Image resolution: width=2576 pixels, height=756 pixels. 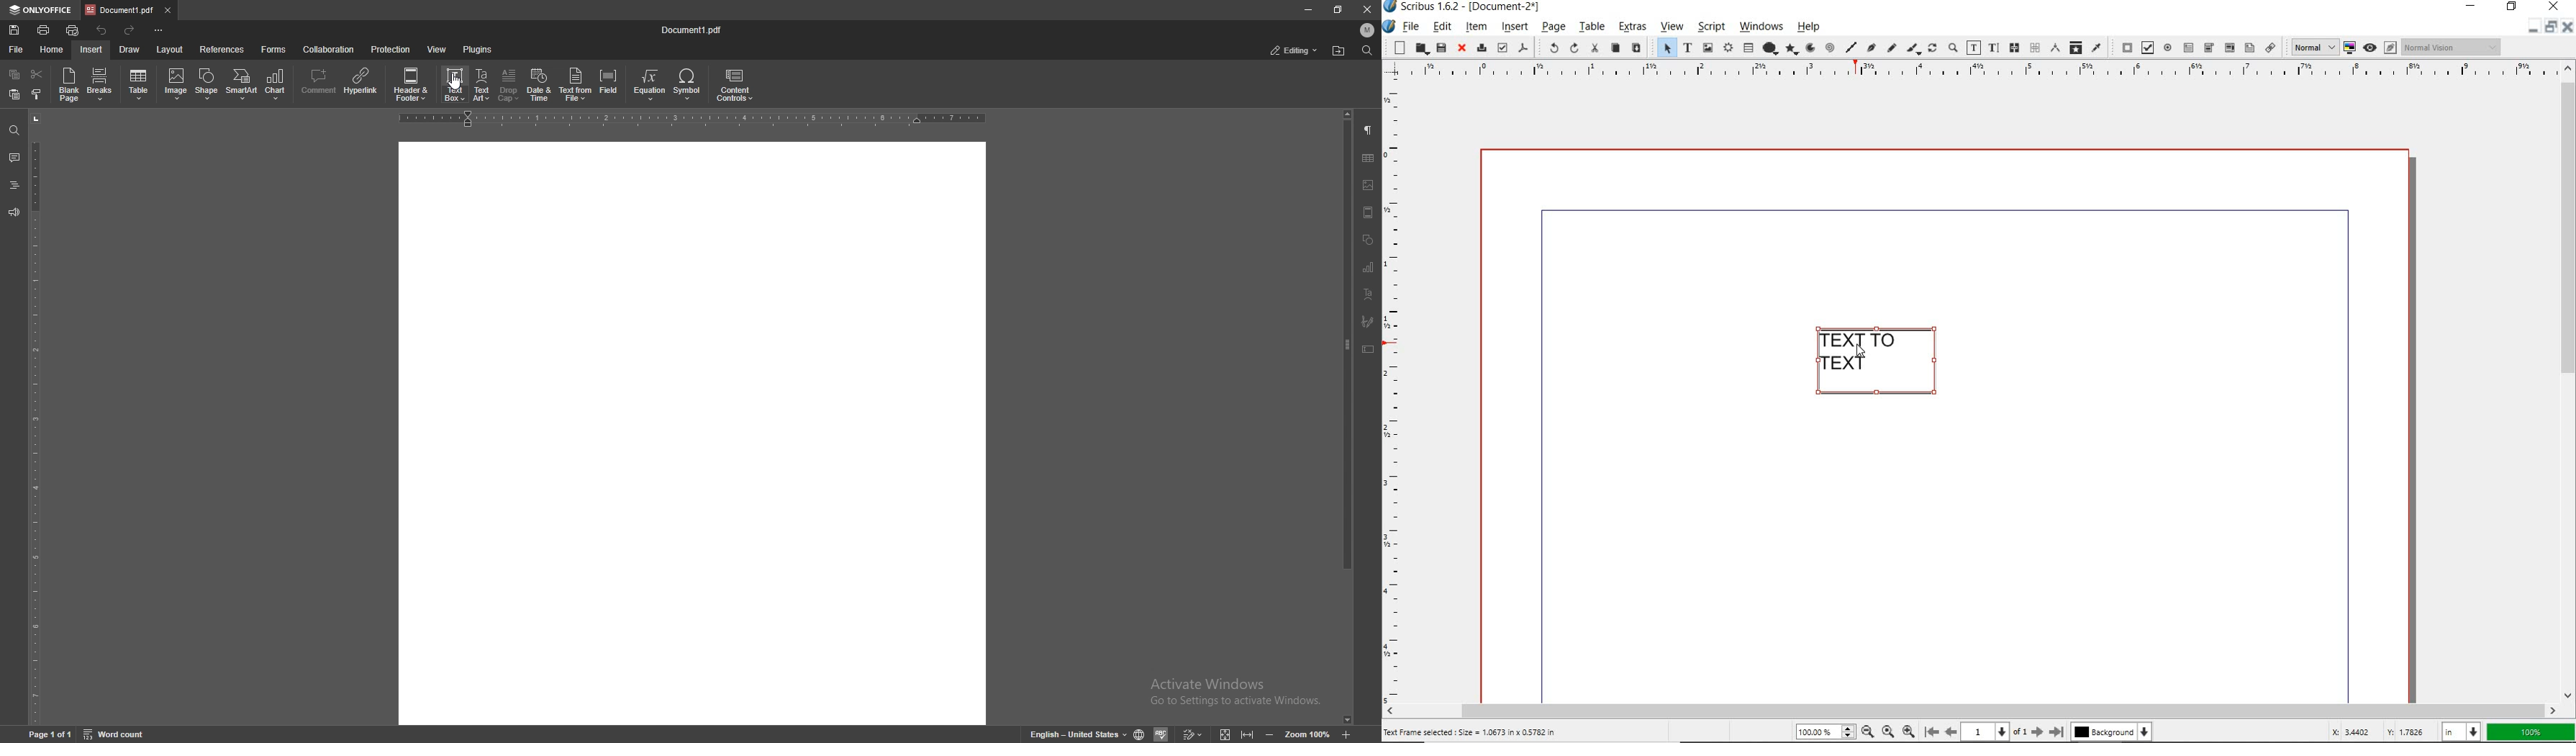 I want to click on undo, so click(x=1548, y=48).